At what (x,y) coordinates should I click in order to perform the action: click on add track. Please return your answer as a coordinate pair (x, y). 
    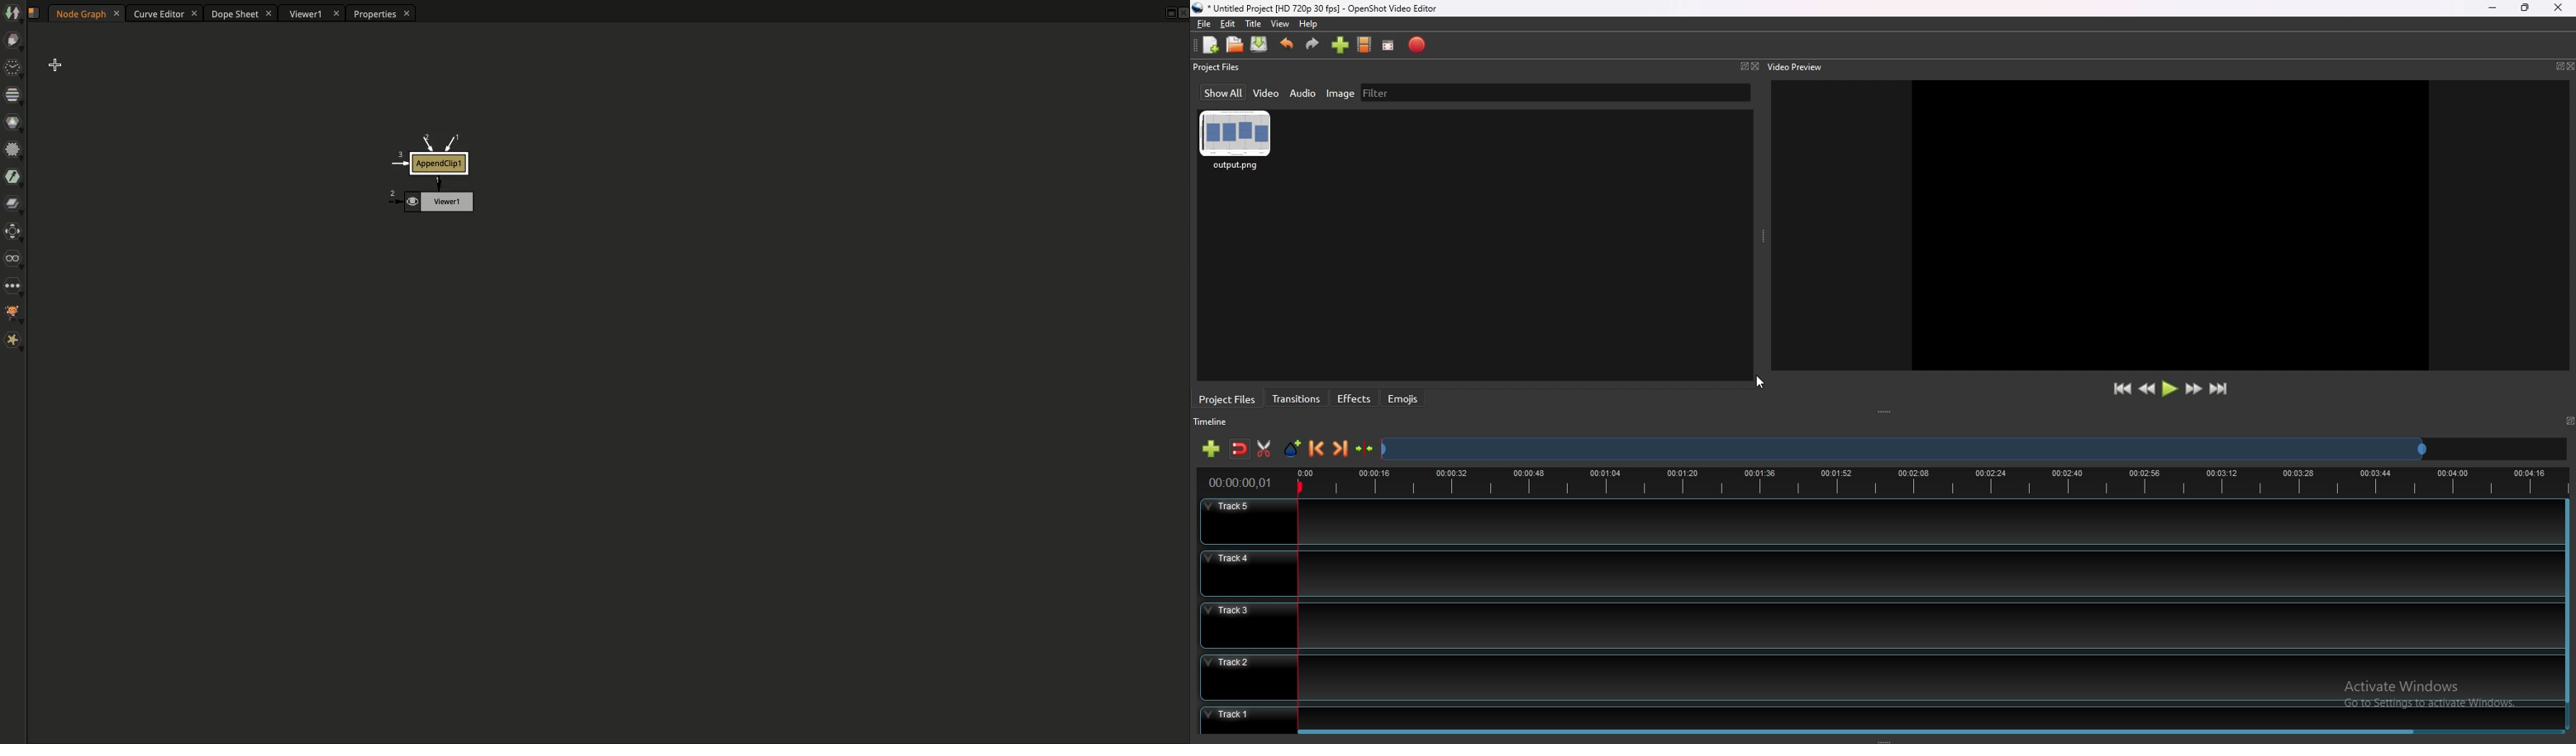
    Looking at the image, I should click on (1211, 449).